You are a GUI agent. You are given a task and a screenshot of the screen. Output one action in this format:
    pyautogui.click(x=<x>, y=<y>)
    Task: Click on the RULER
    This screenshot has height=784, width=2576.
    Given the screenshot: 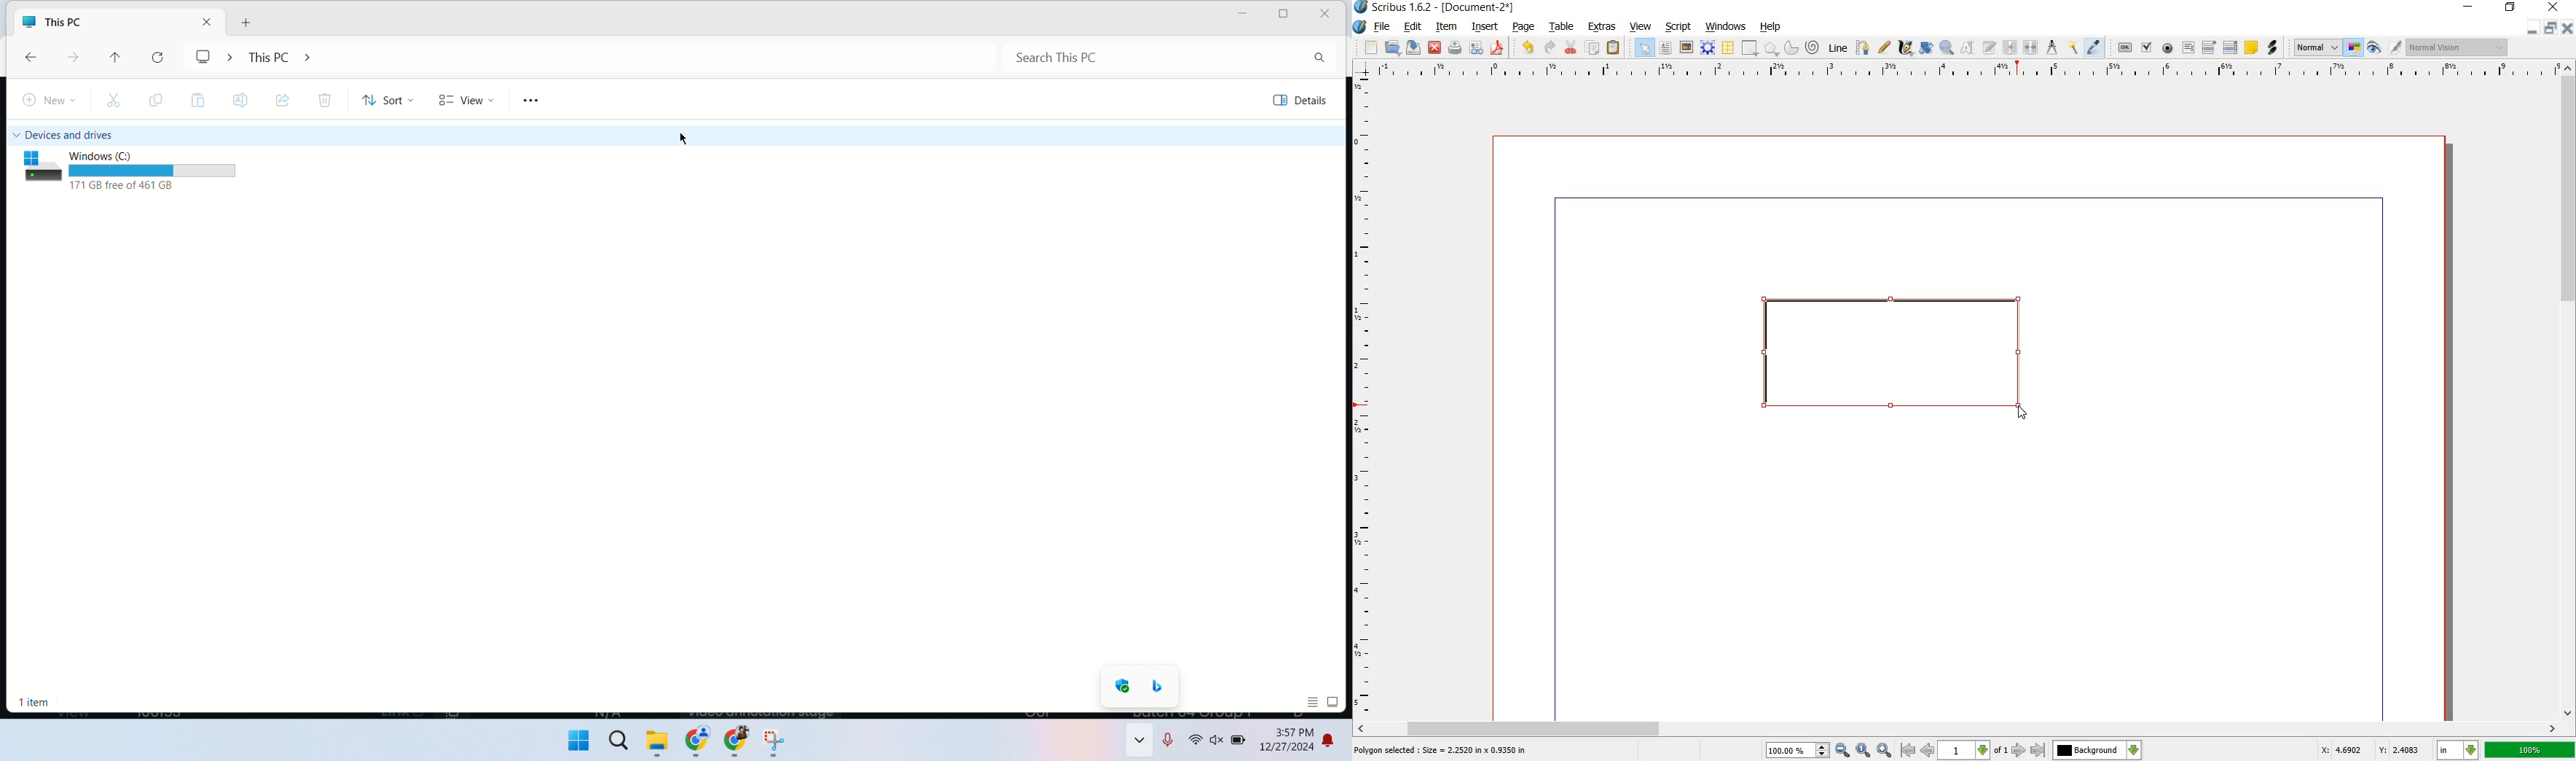 What is the action you would take?
    pyautogui.click(x=1966, y=71)
    